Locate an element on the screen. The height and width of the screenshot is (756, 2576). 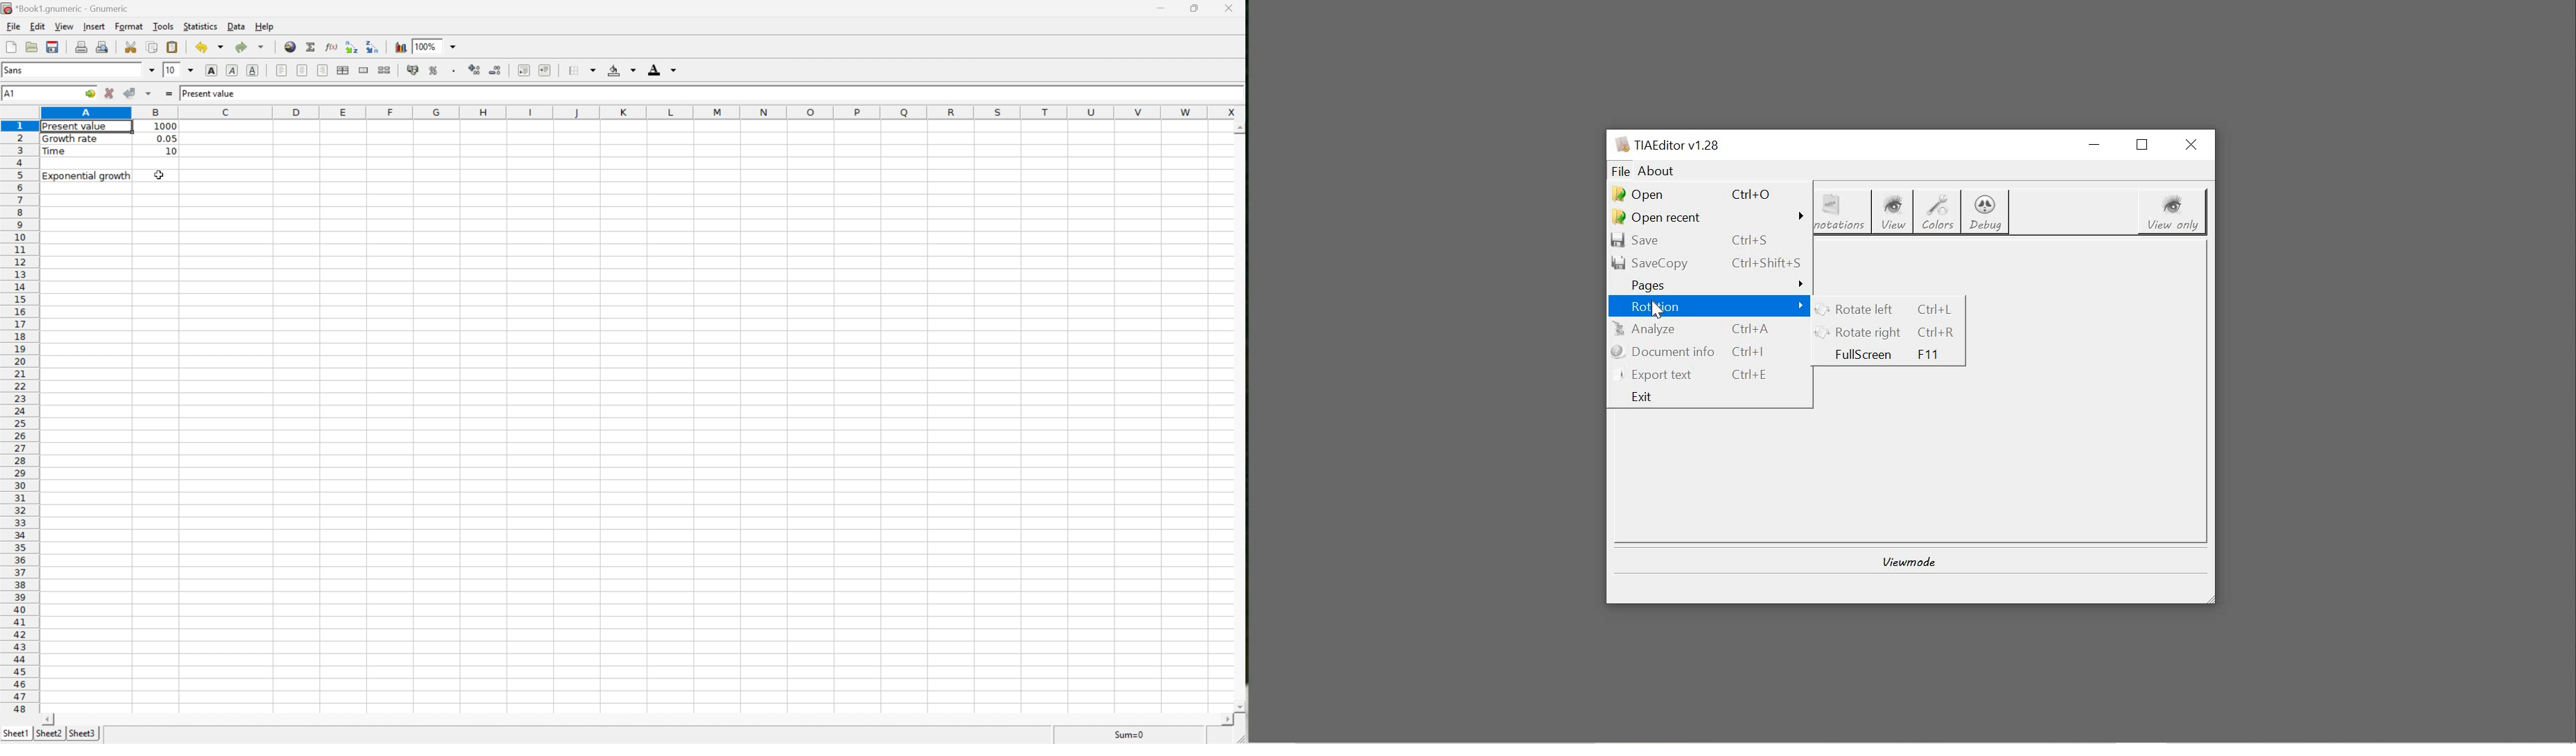
Italic is located at coordinates (231, 70).